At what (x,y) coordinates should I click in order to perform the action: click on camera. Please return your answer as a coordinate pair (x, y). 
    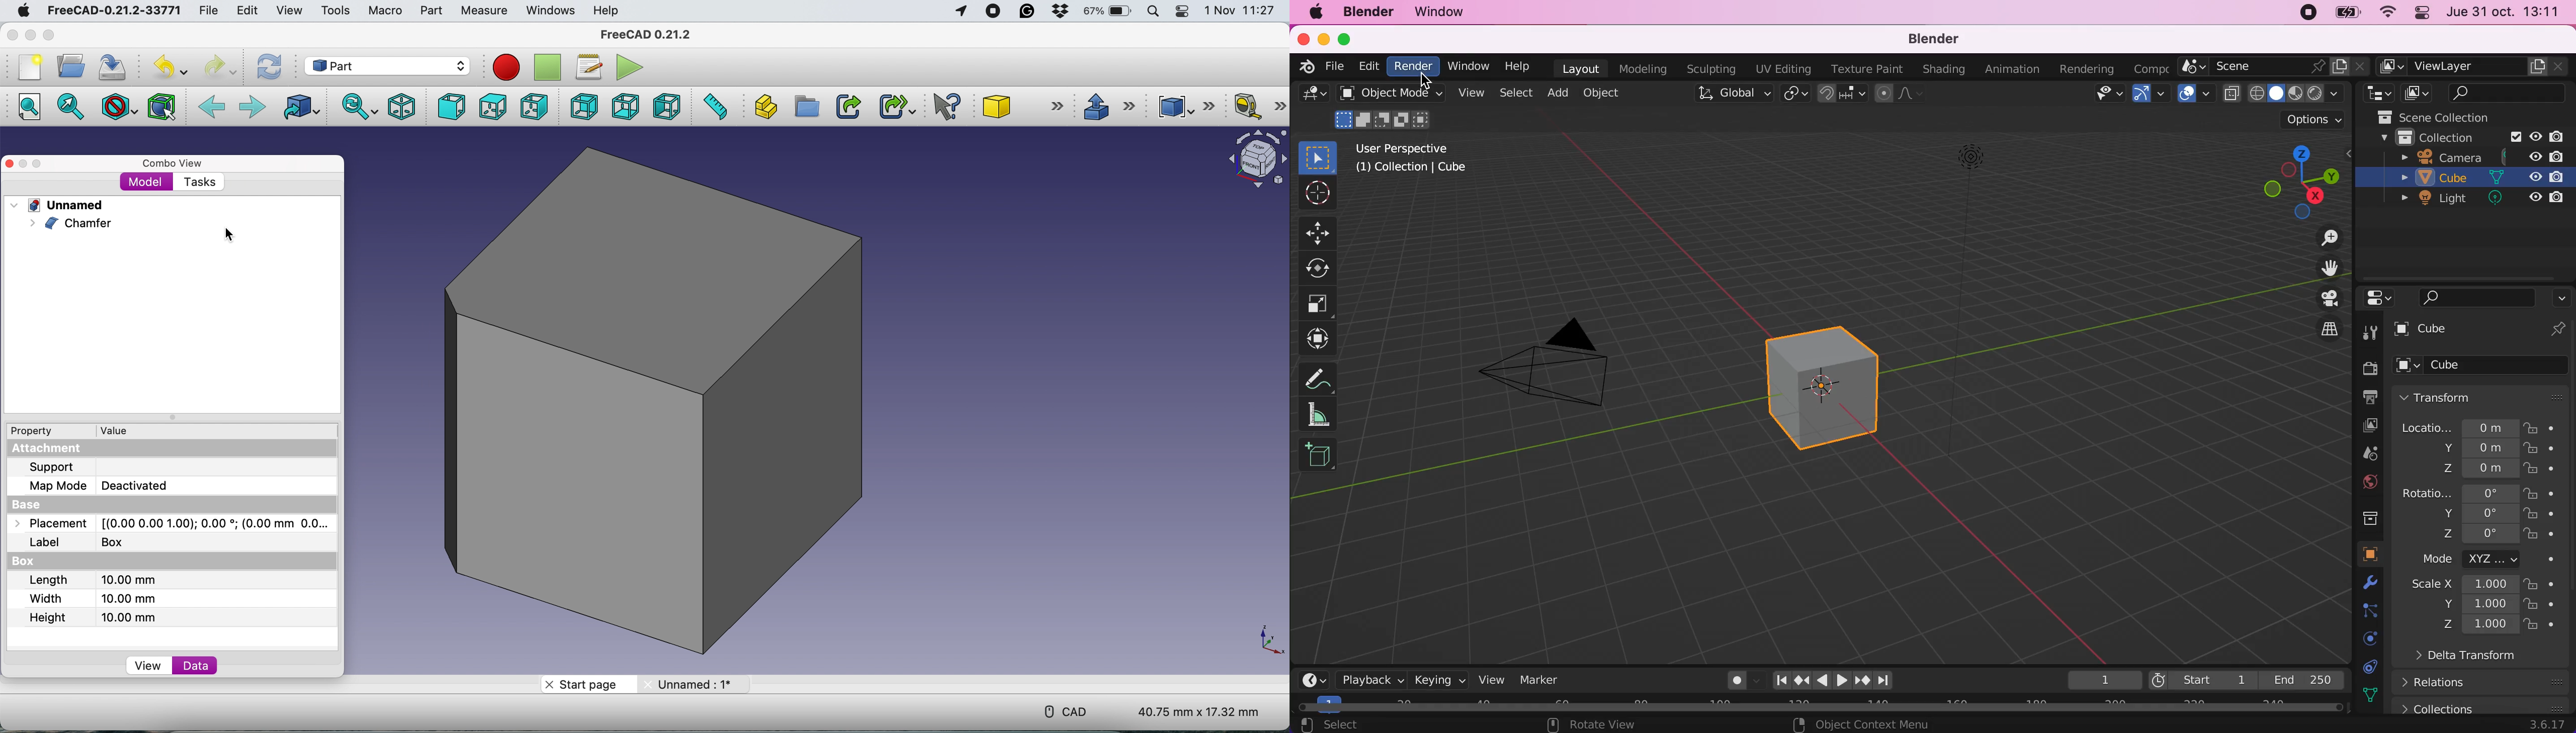
    Looking at the image, I should click on (2482, 156).